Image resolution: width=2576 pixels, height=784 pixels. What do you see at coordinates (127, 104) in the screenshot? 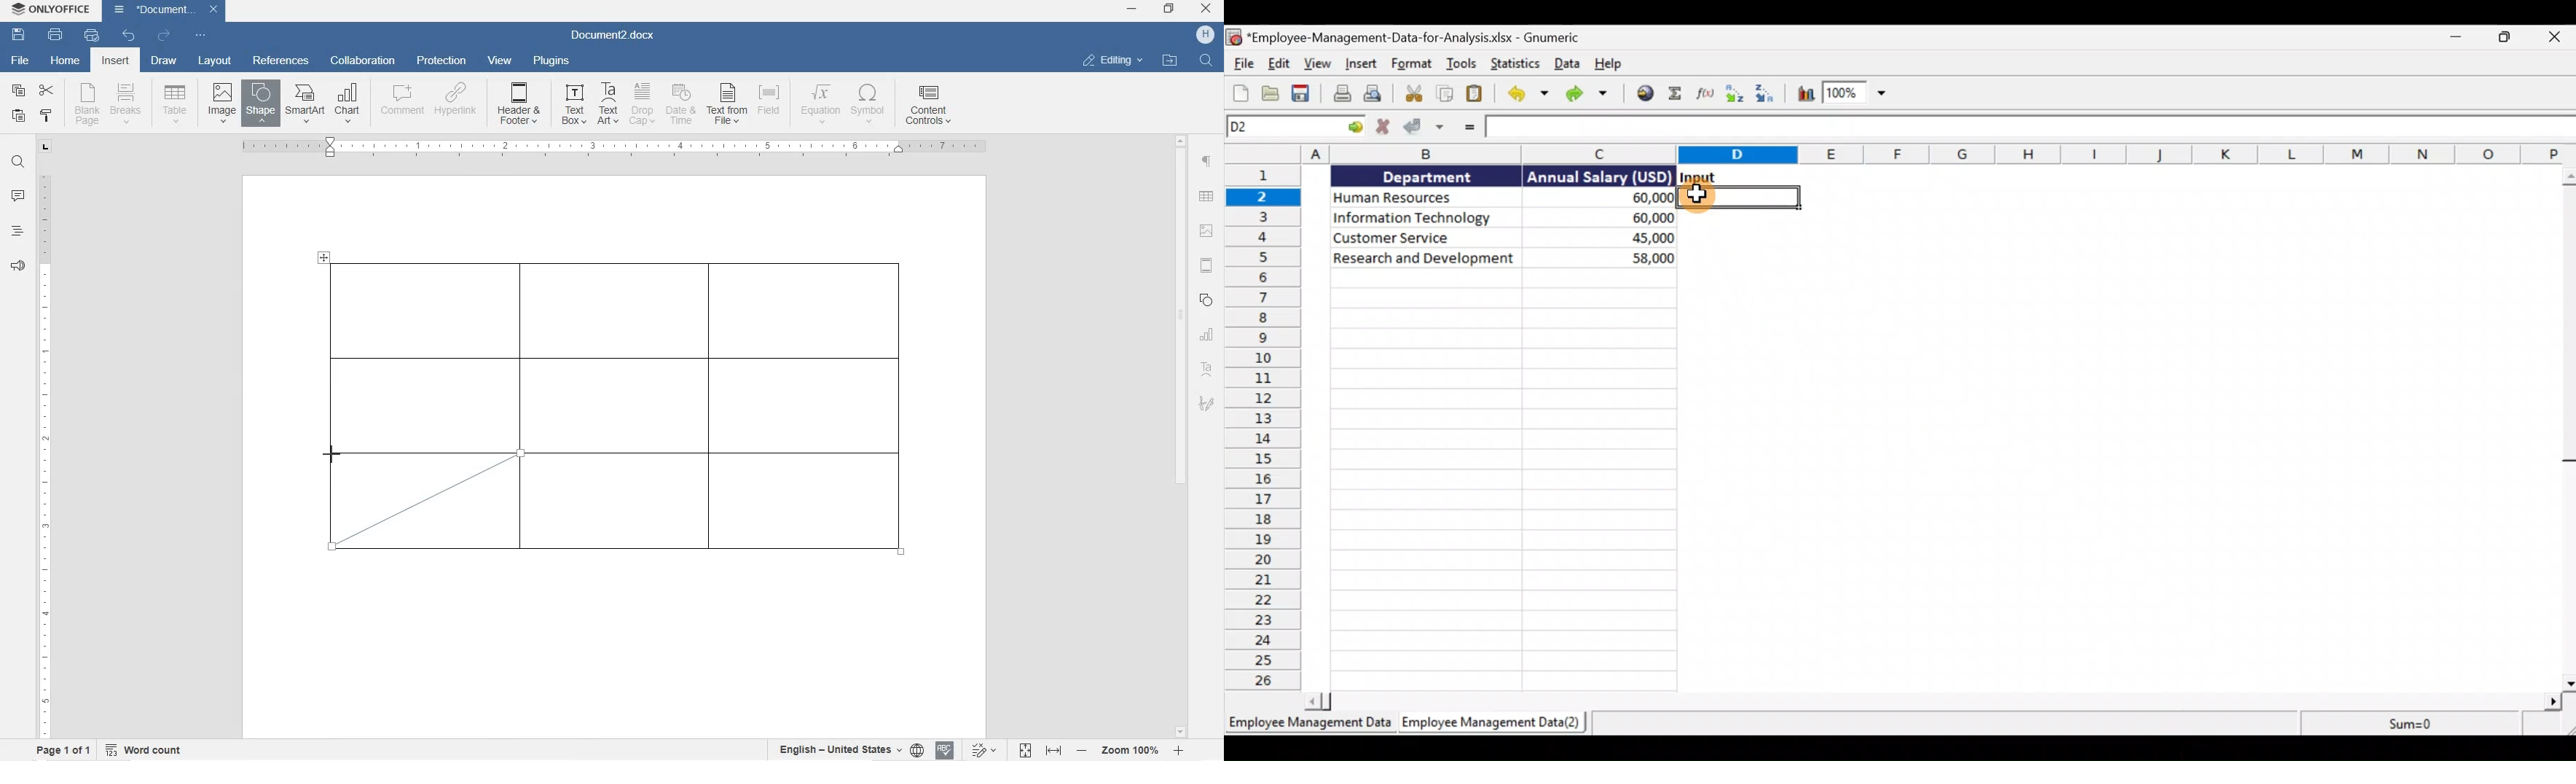
I see `insert page breaks` at bounding box center [127, 104].